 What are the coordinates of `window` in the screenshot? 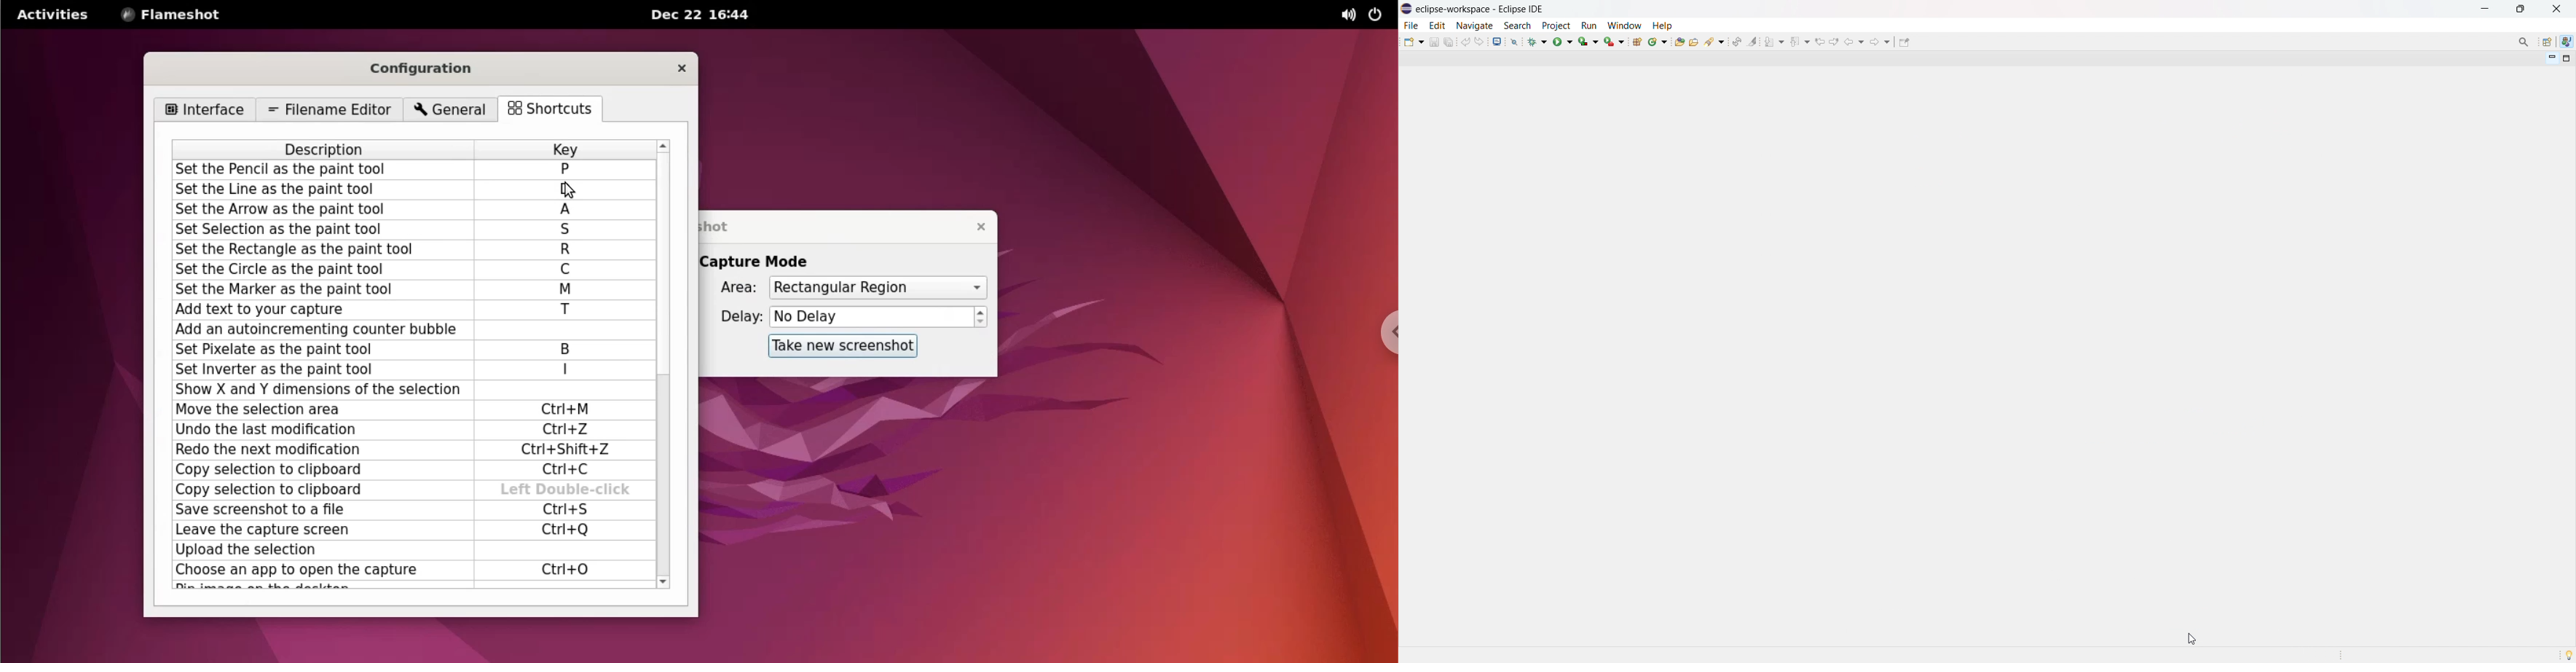 It's located at (1624, 25).